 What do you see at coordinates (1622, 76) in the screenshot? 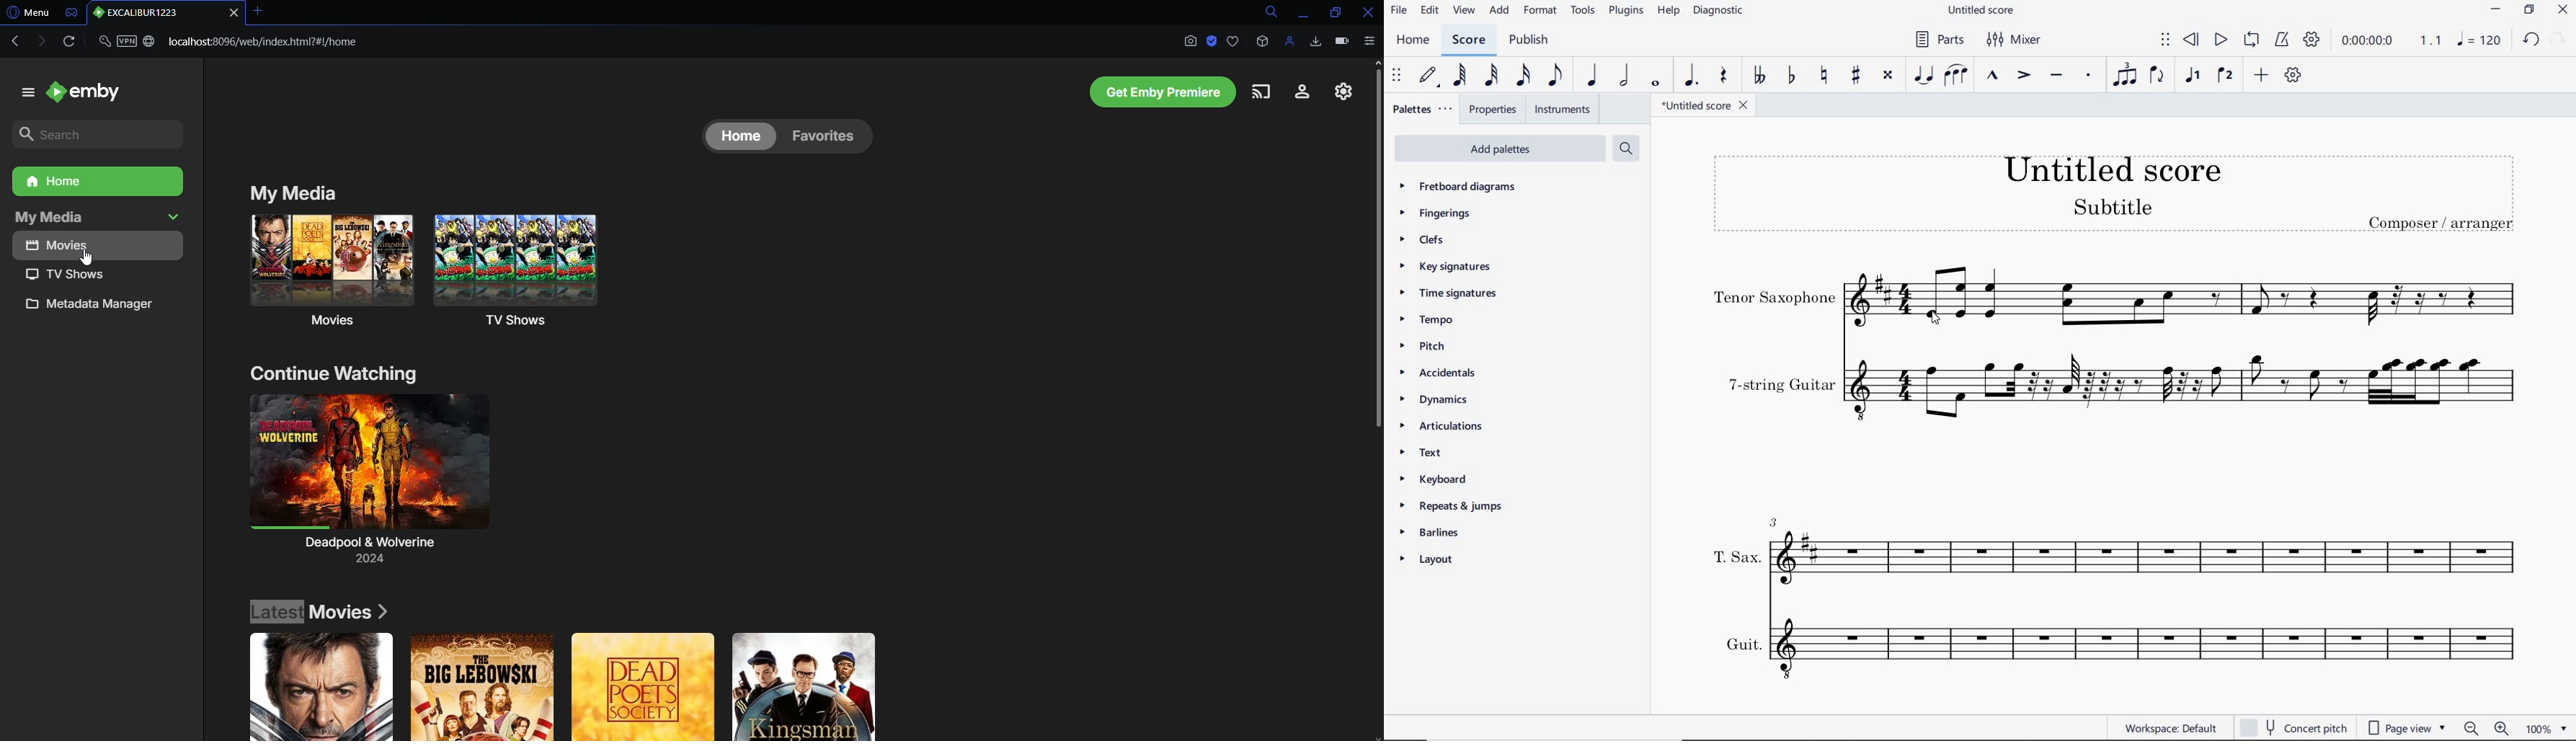
I see `HALF NOTE` at bounding box center [1622, 76].